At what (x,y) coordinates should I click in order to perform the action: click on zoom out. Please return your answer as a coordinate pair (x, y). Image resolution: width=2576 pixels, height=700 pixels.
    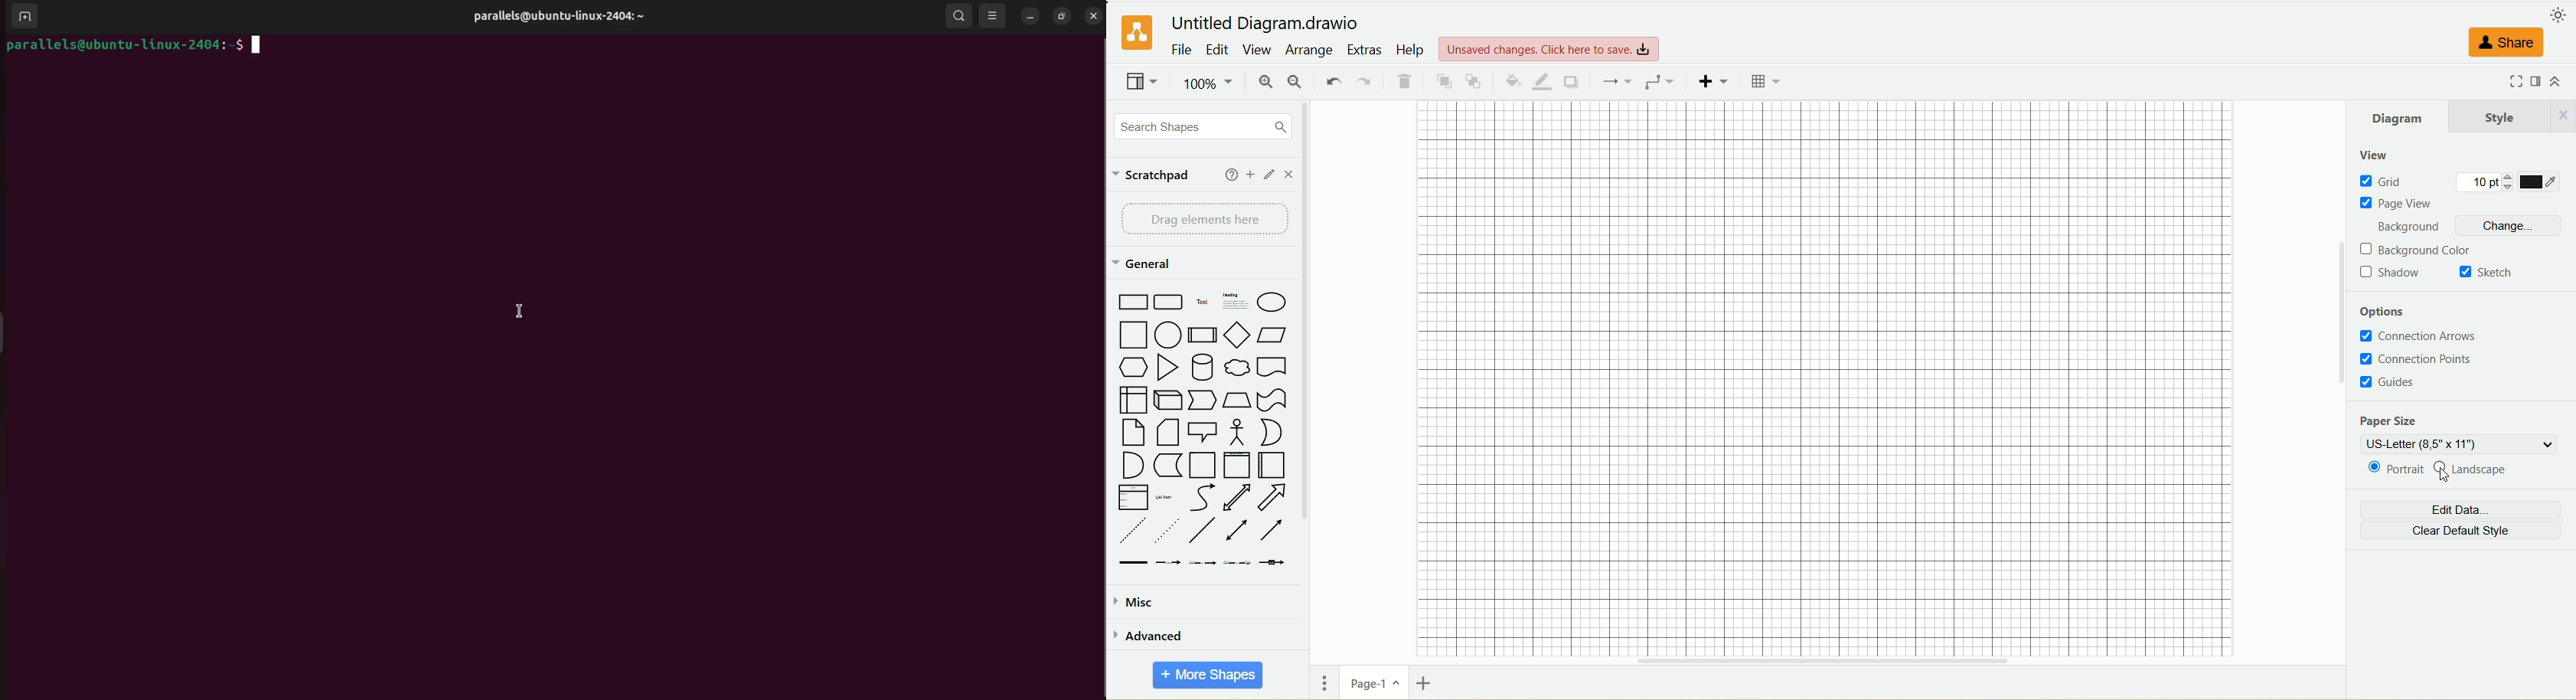
    Looking at the image, I should click on (1295, 80).